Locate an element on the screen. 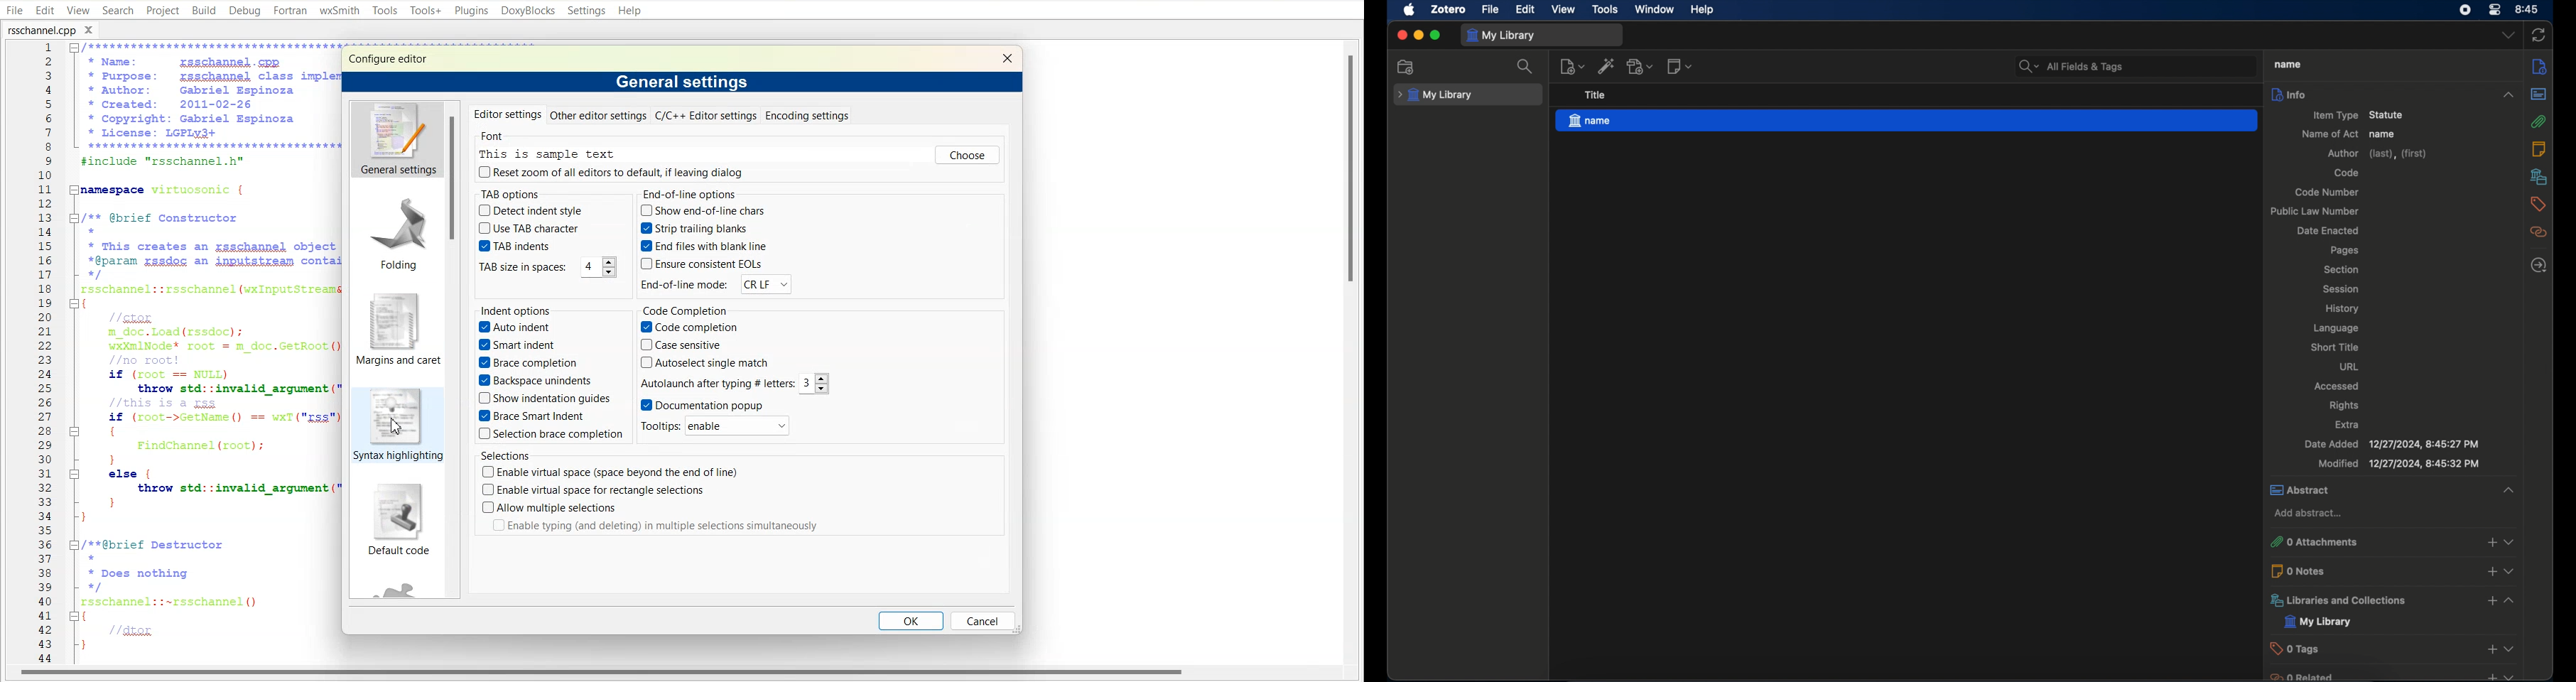 This screenshot has height=700, width=2576. control center is located at coordinates (2465, 10).